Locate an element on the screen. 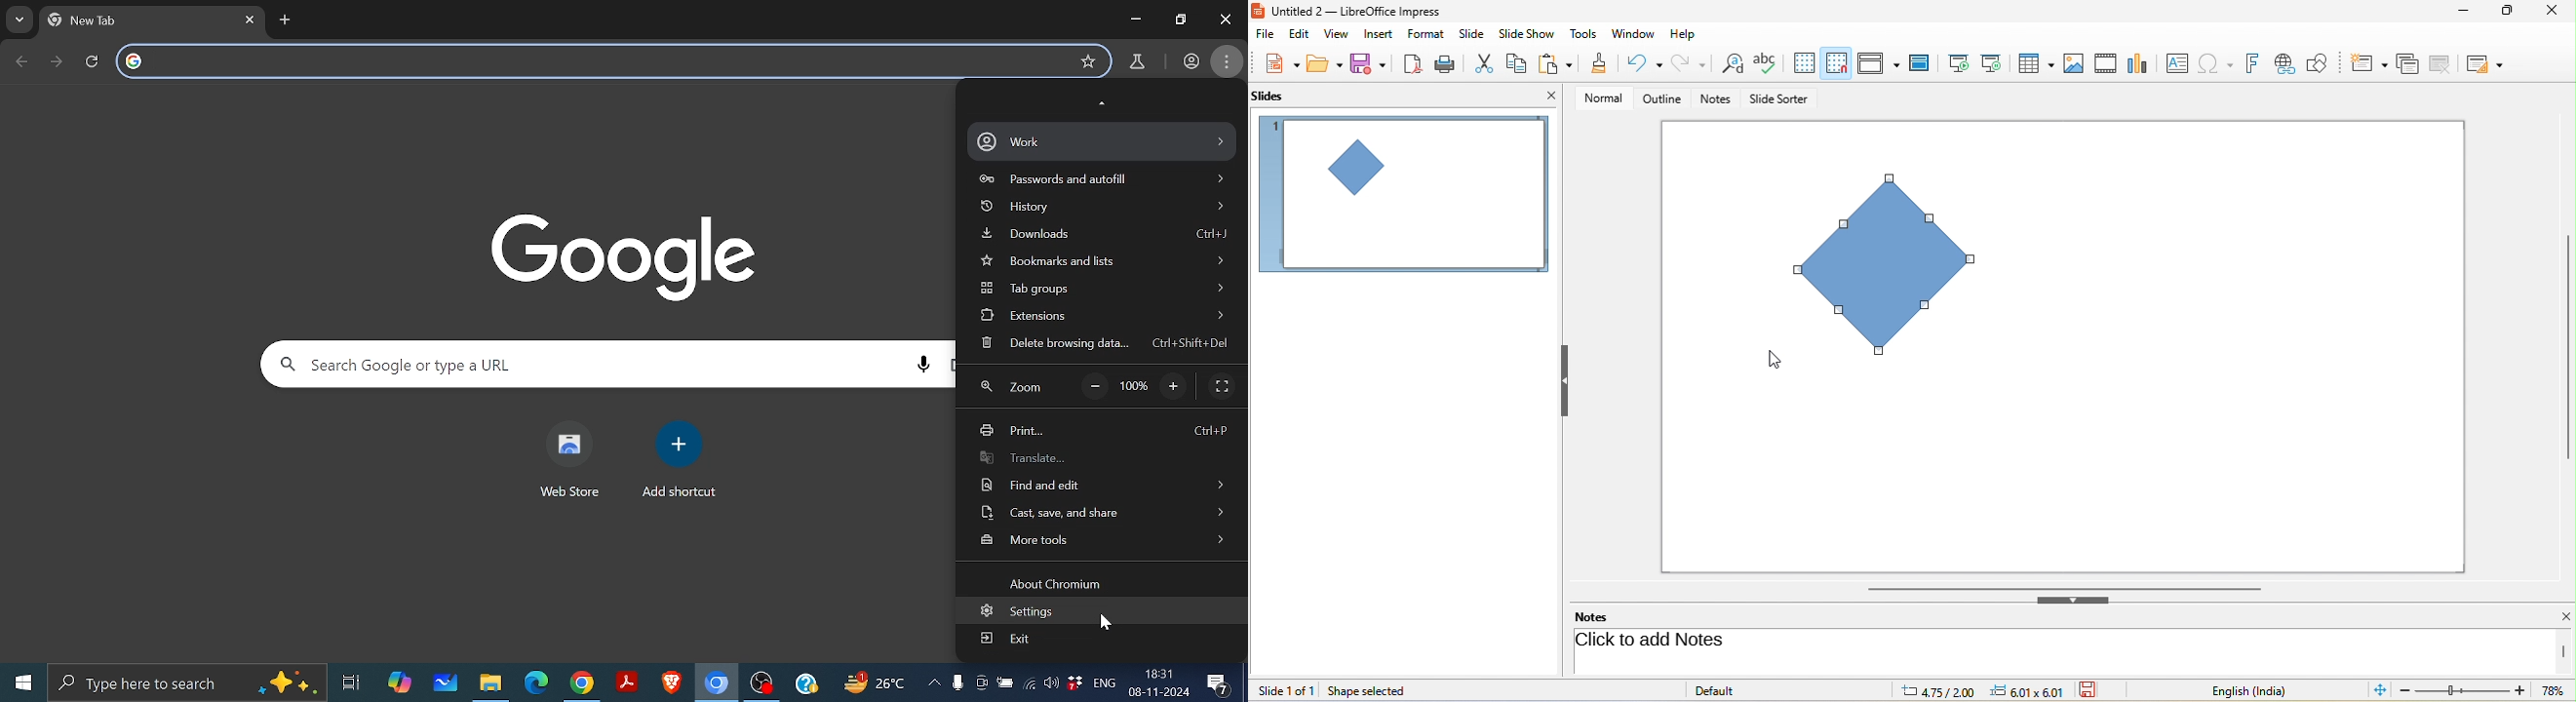 The height and width of the screenshot is (728, 2576). chart is located at coordinates (2140, 62).